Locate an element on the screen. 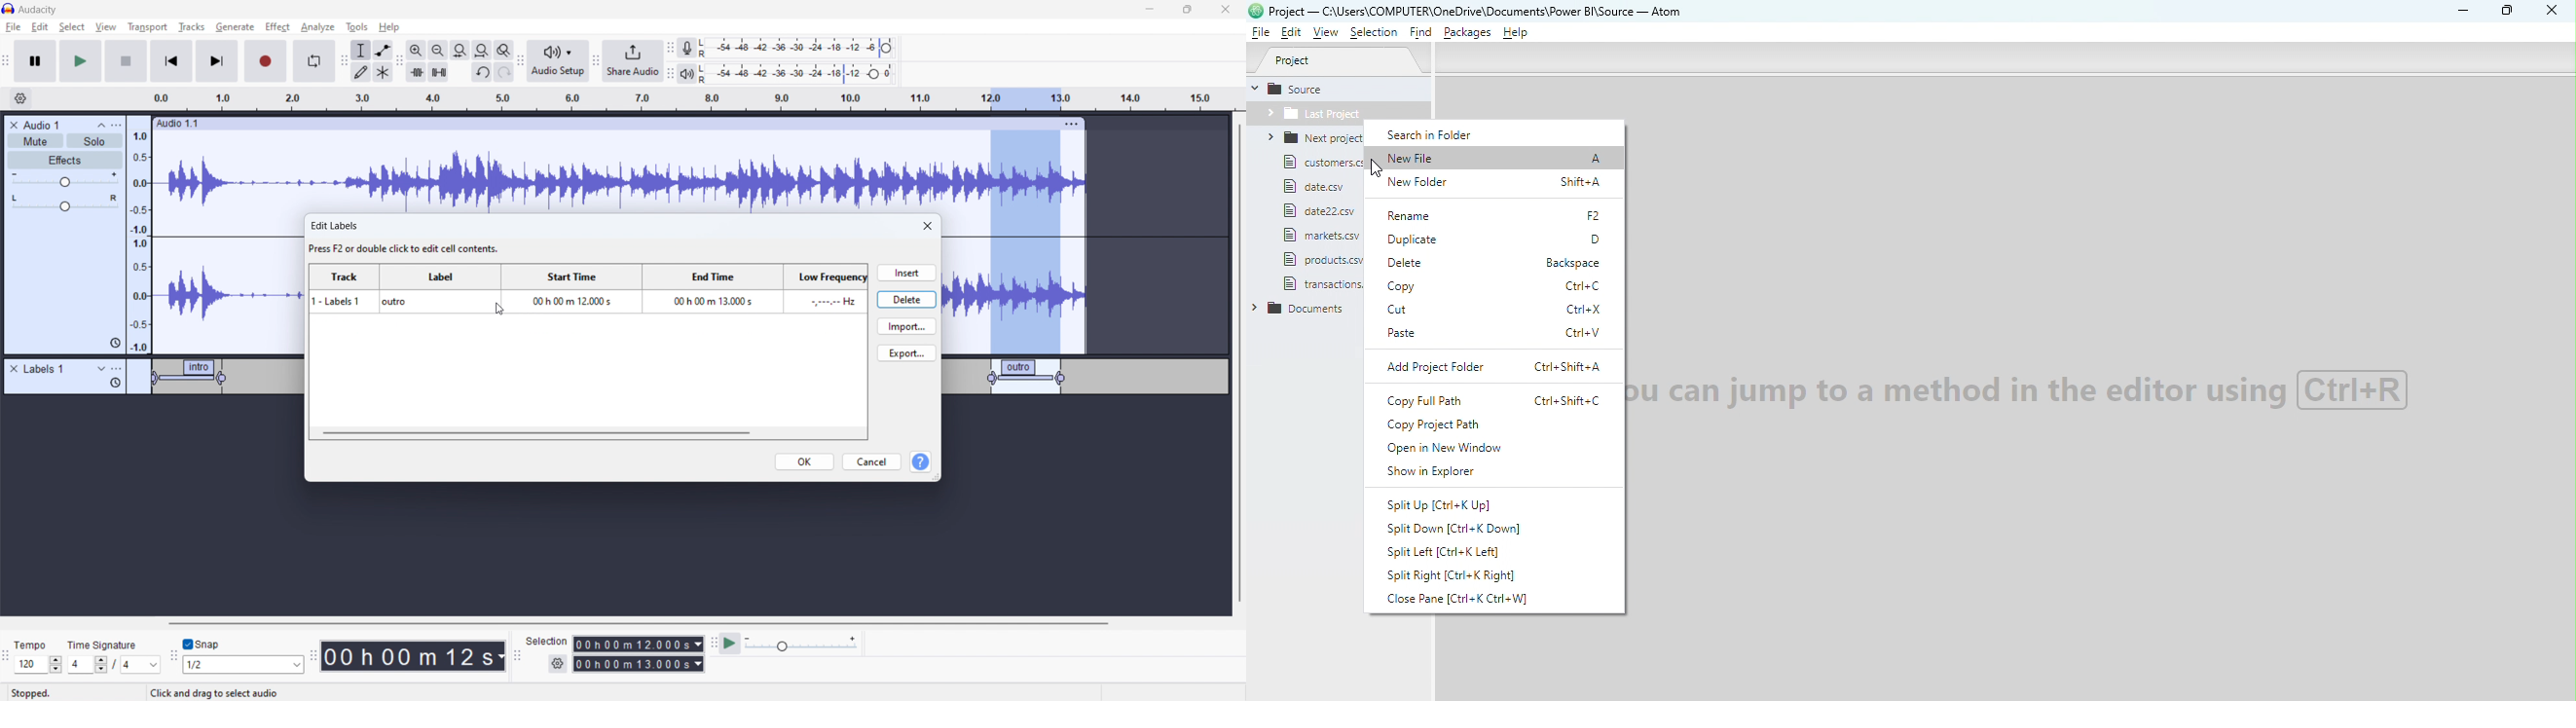  timeline is located at coordinates (154, 437).